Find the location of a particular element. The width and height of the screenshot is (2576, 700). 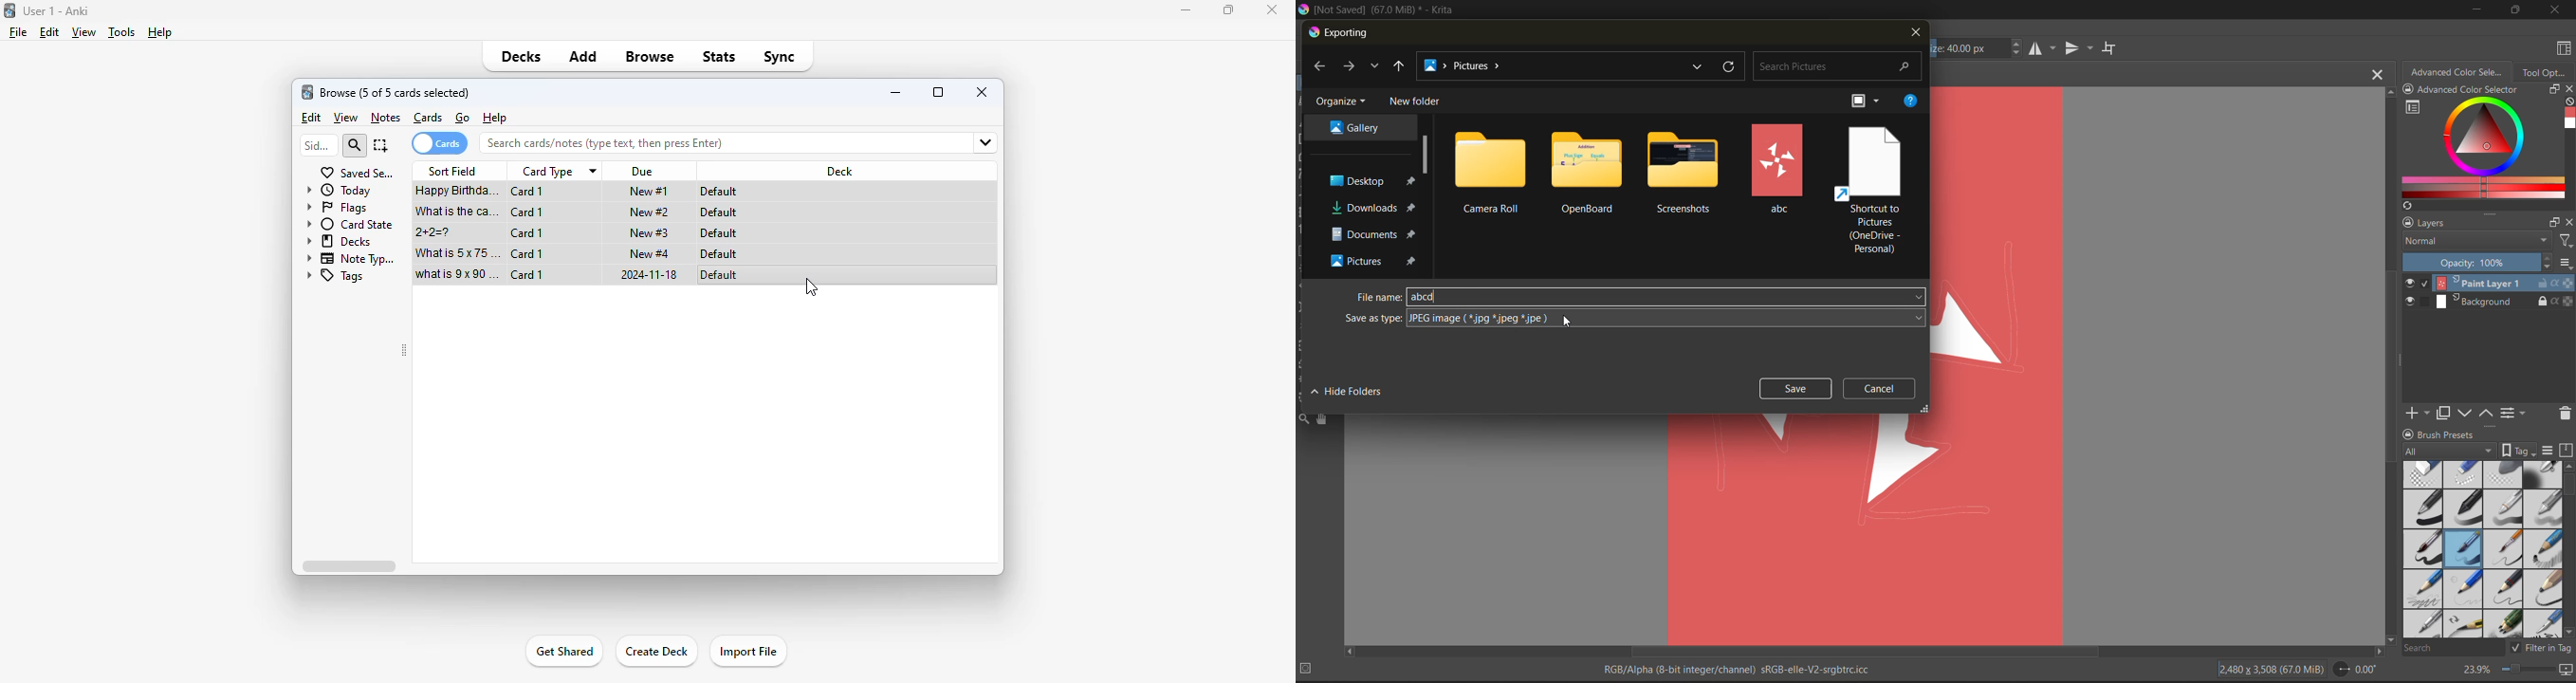

clear all color history is located at coordinates (2567, 101).